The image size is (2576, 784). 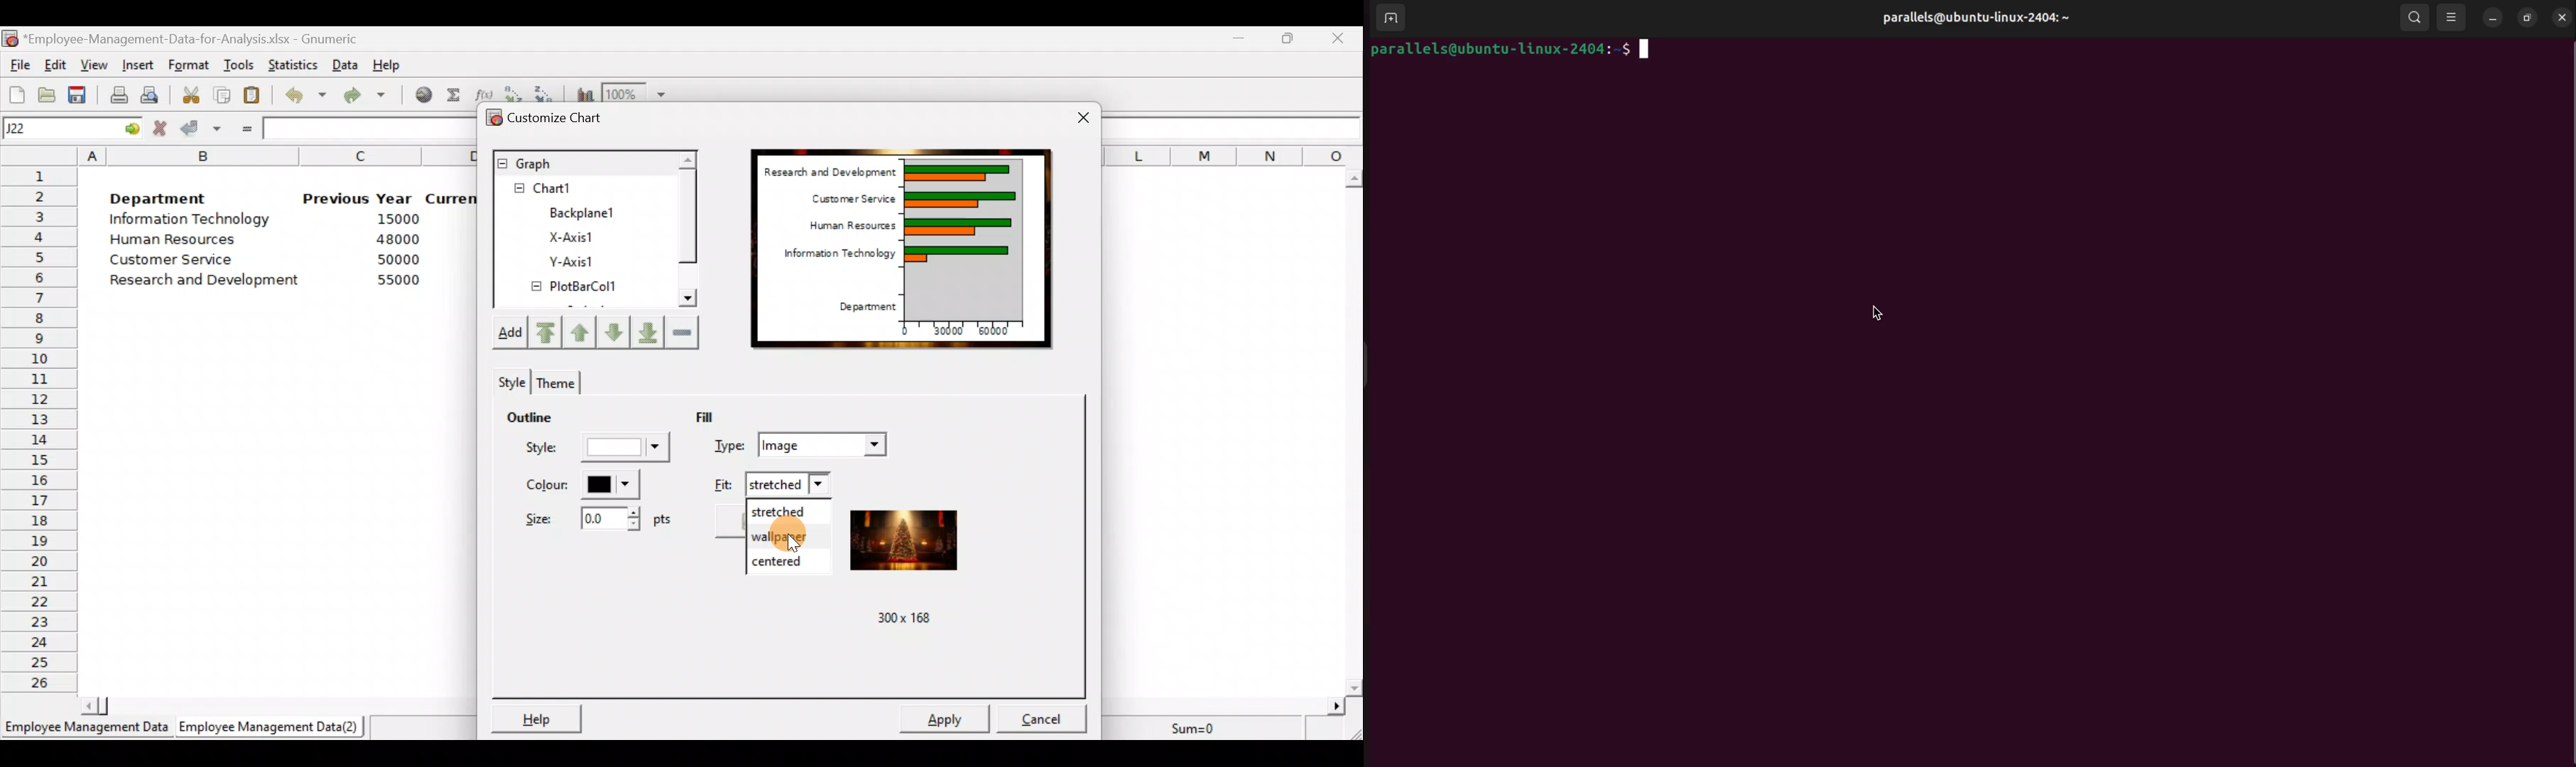 I want to click on PlotBarCol1, so click(x=575, y=288).